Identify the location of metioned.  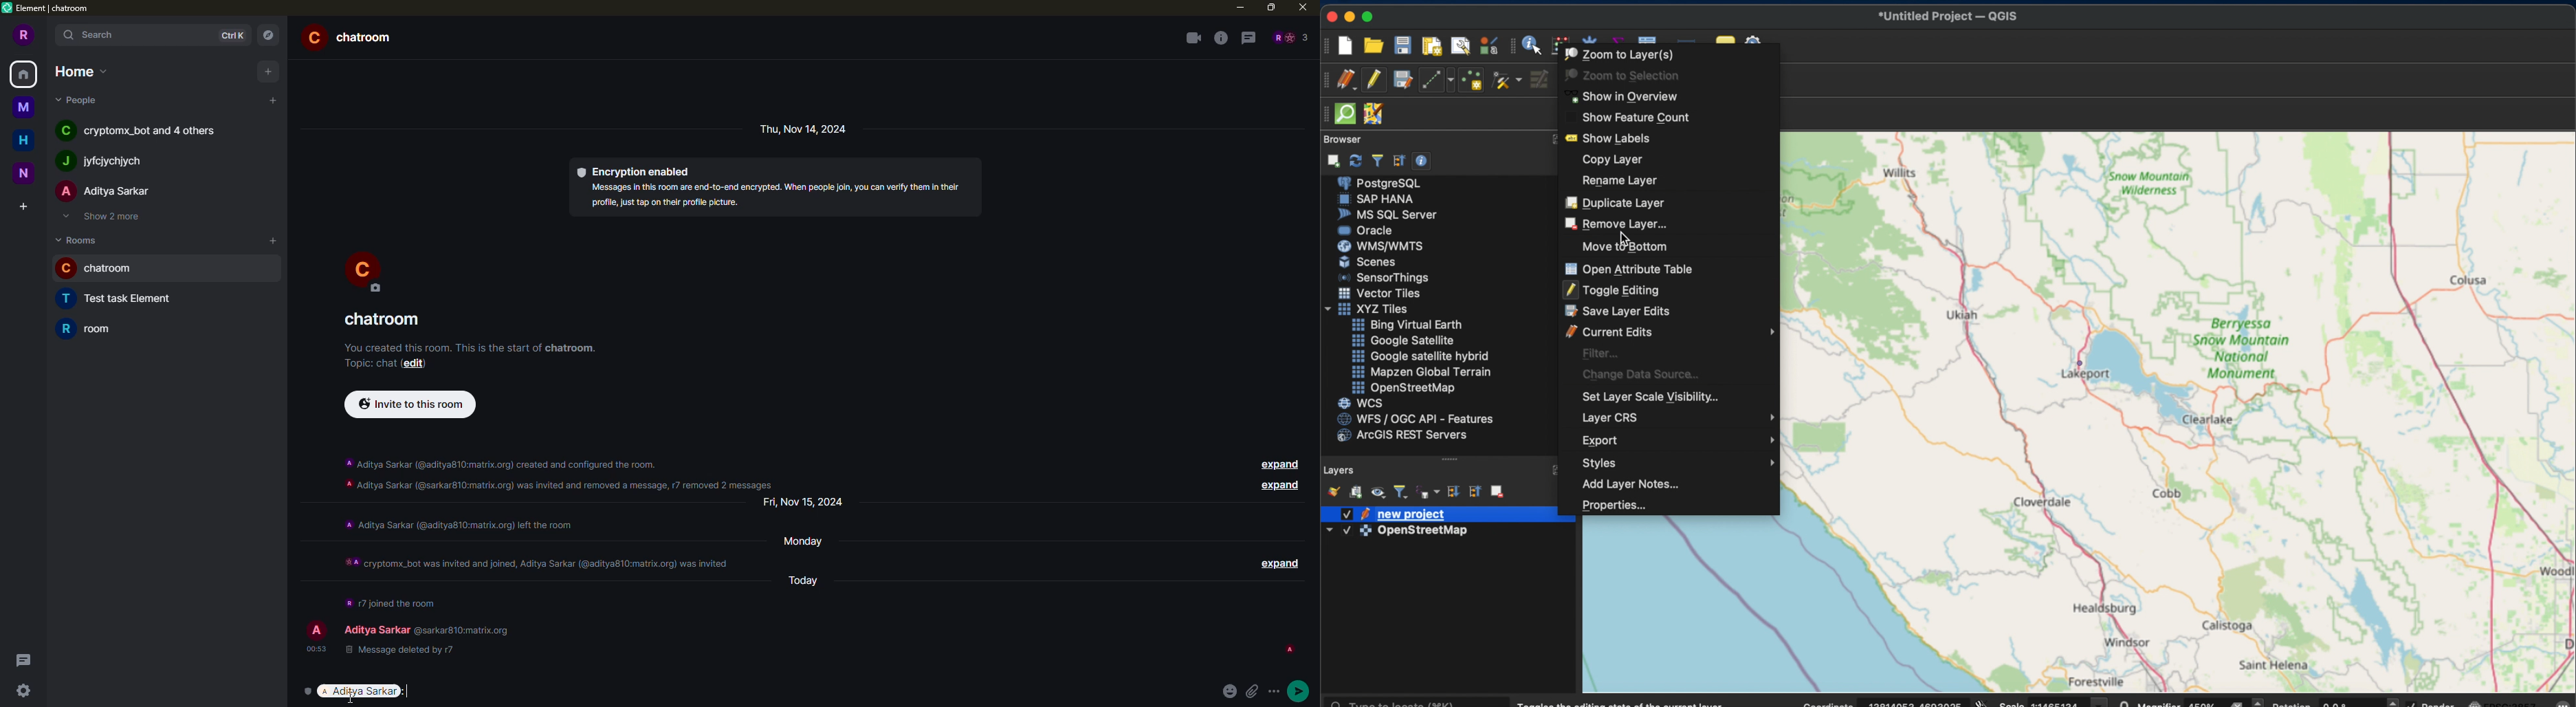
(360, 692).